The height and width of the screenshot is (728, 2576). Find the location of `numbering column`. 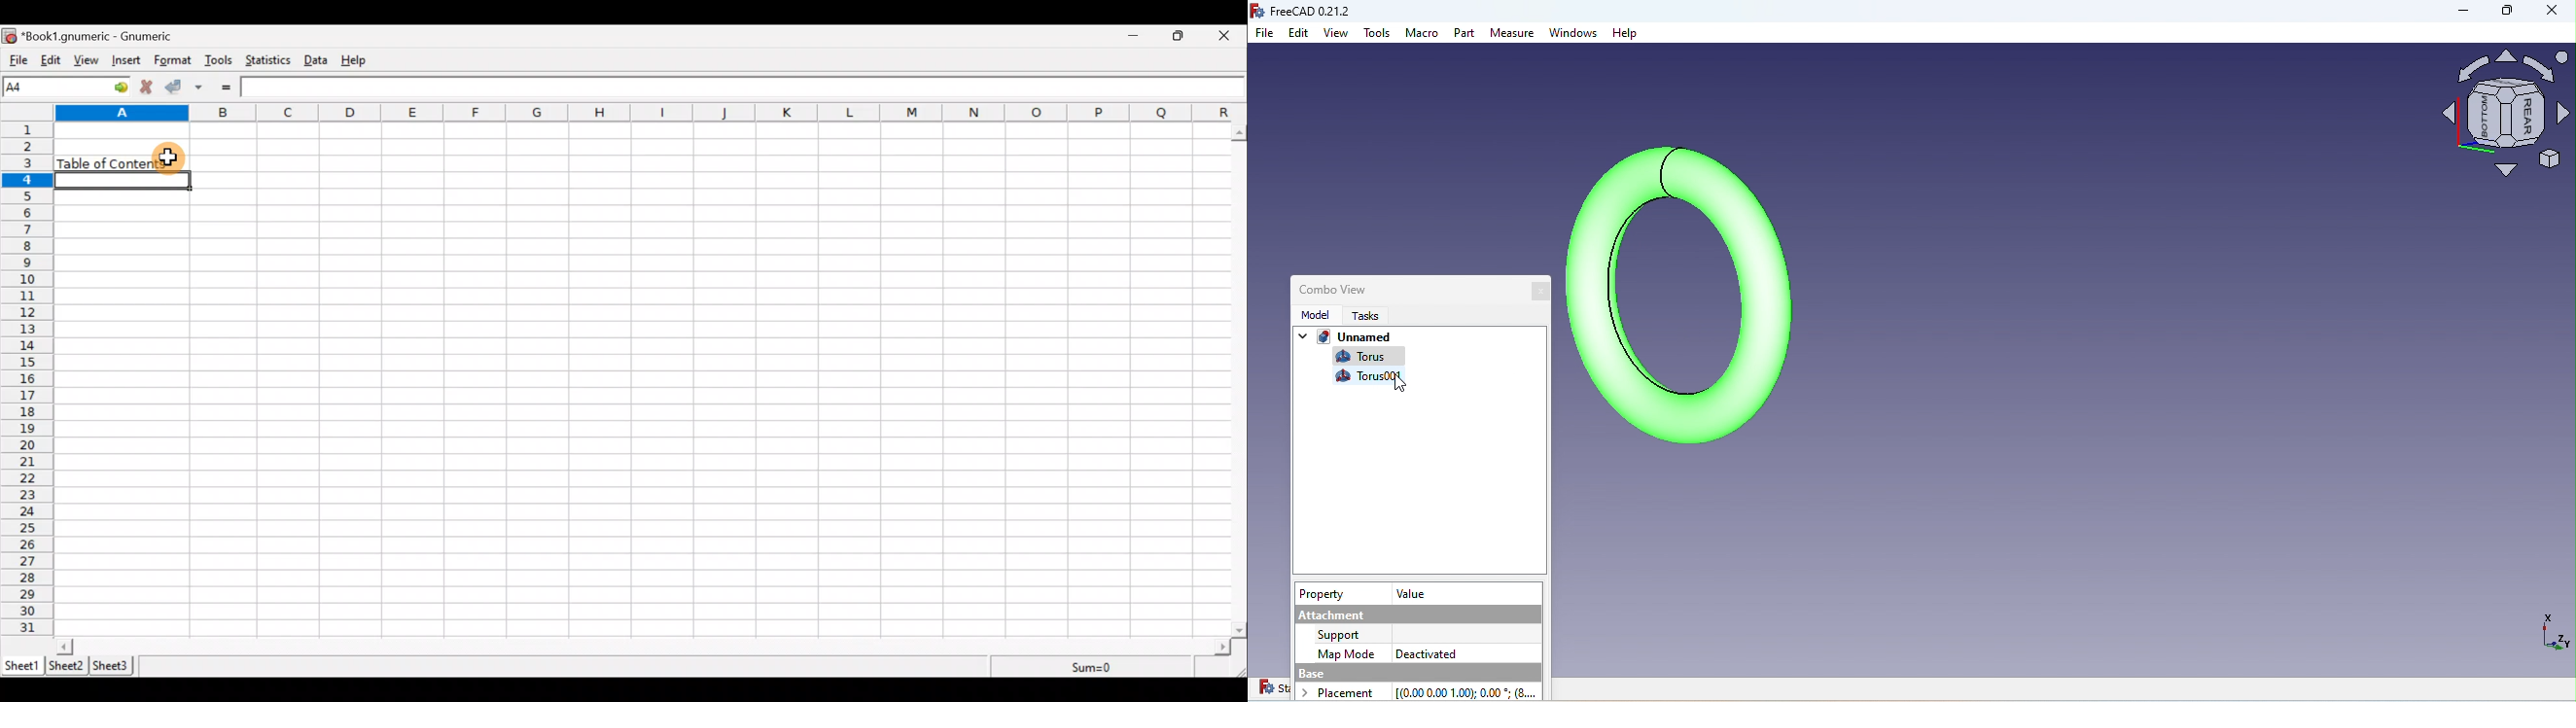

numbering column is located at coordinates (30, 381).